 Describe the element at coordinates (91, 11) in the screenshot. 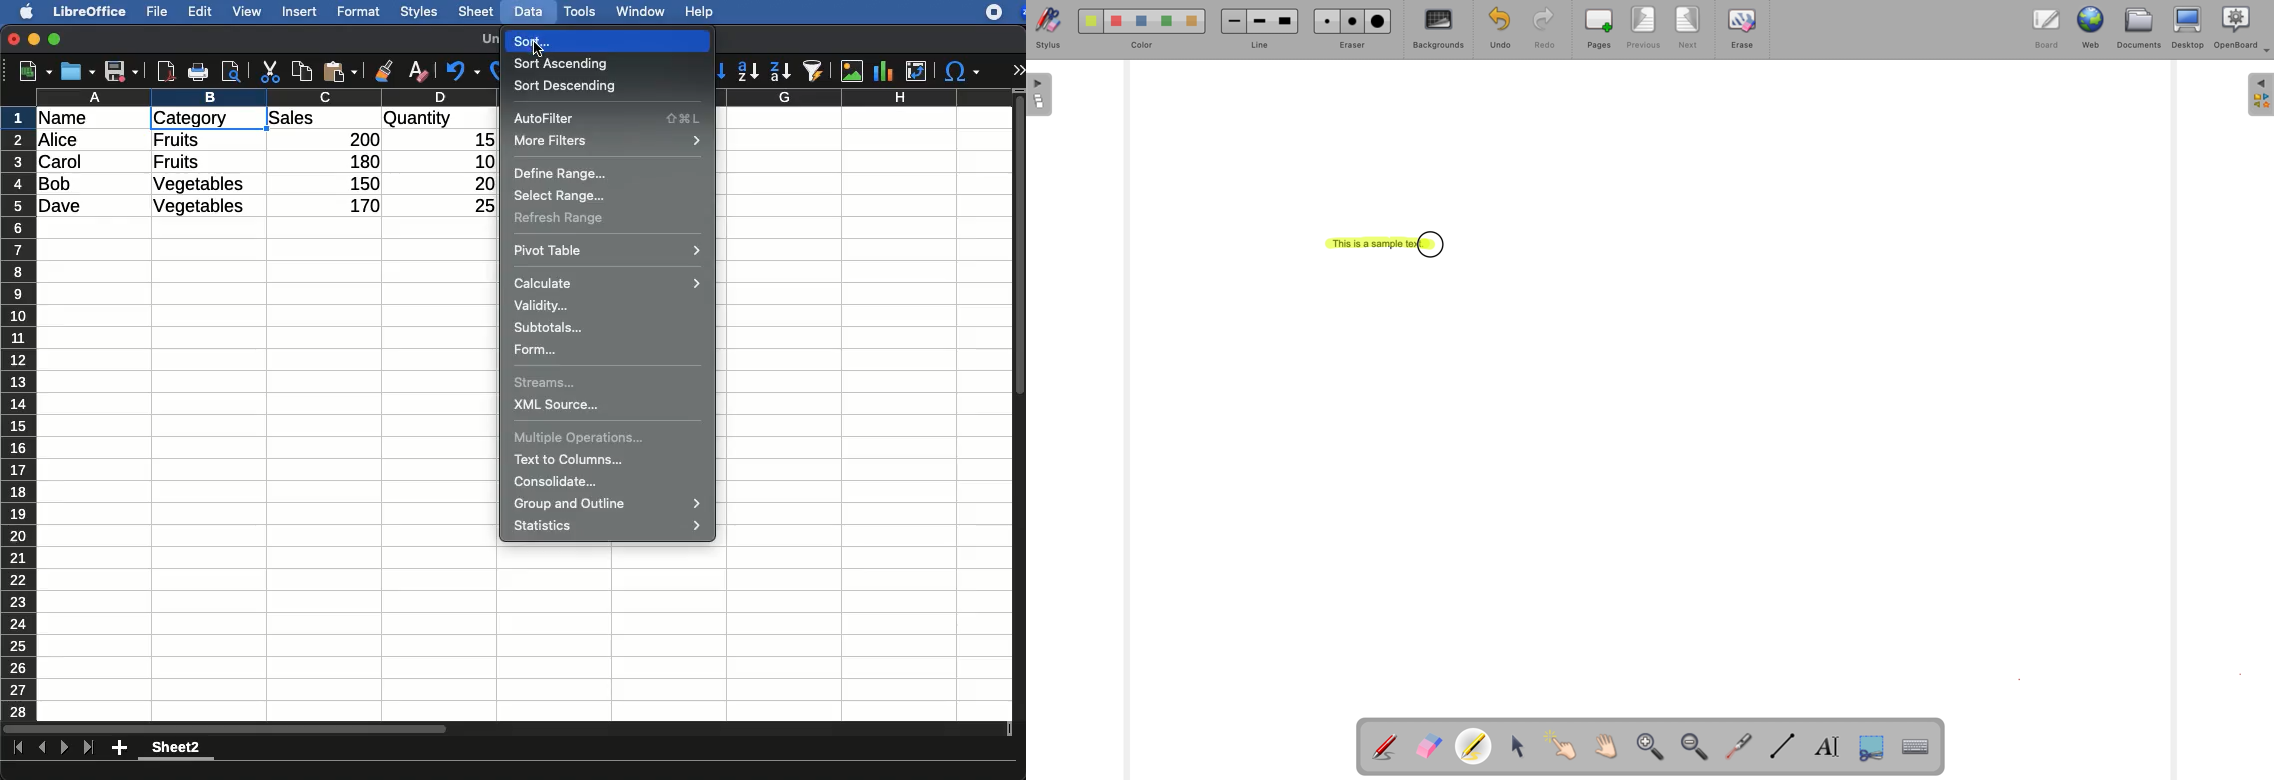

I see `libreoffice` at that location.